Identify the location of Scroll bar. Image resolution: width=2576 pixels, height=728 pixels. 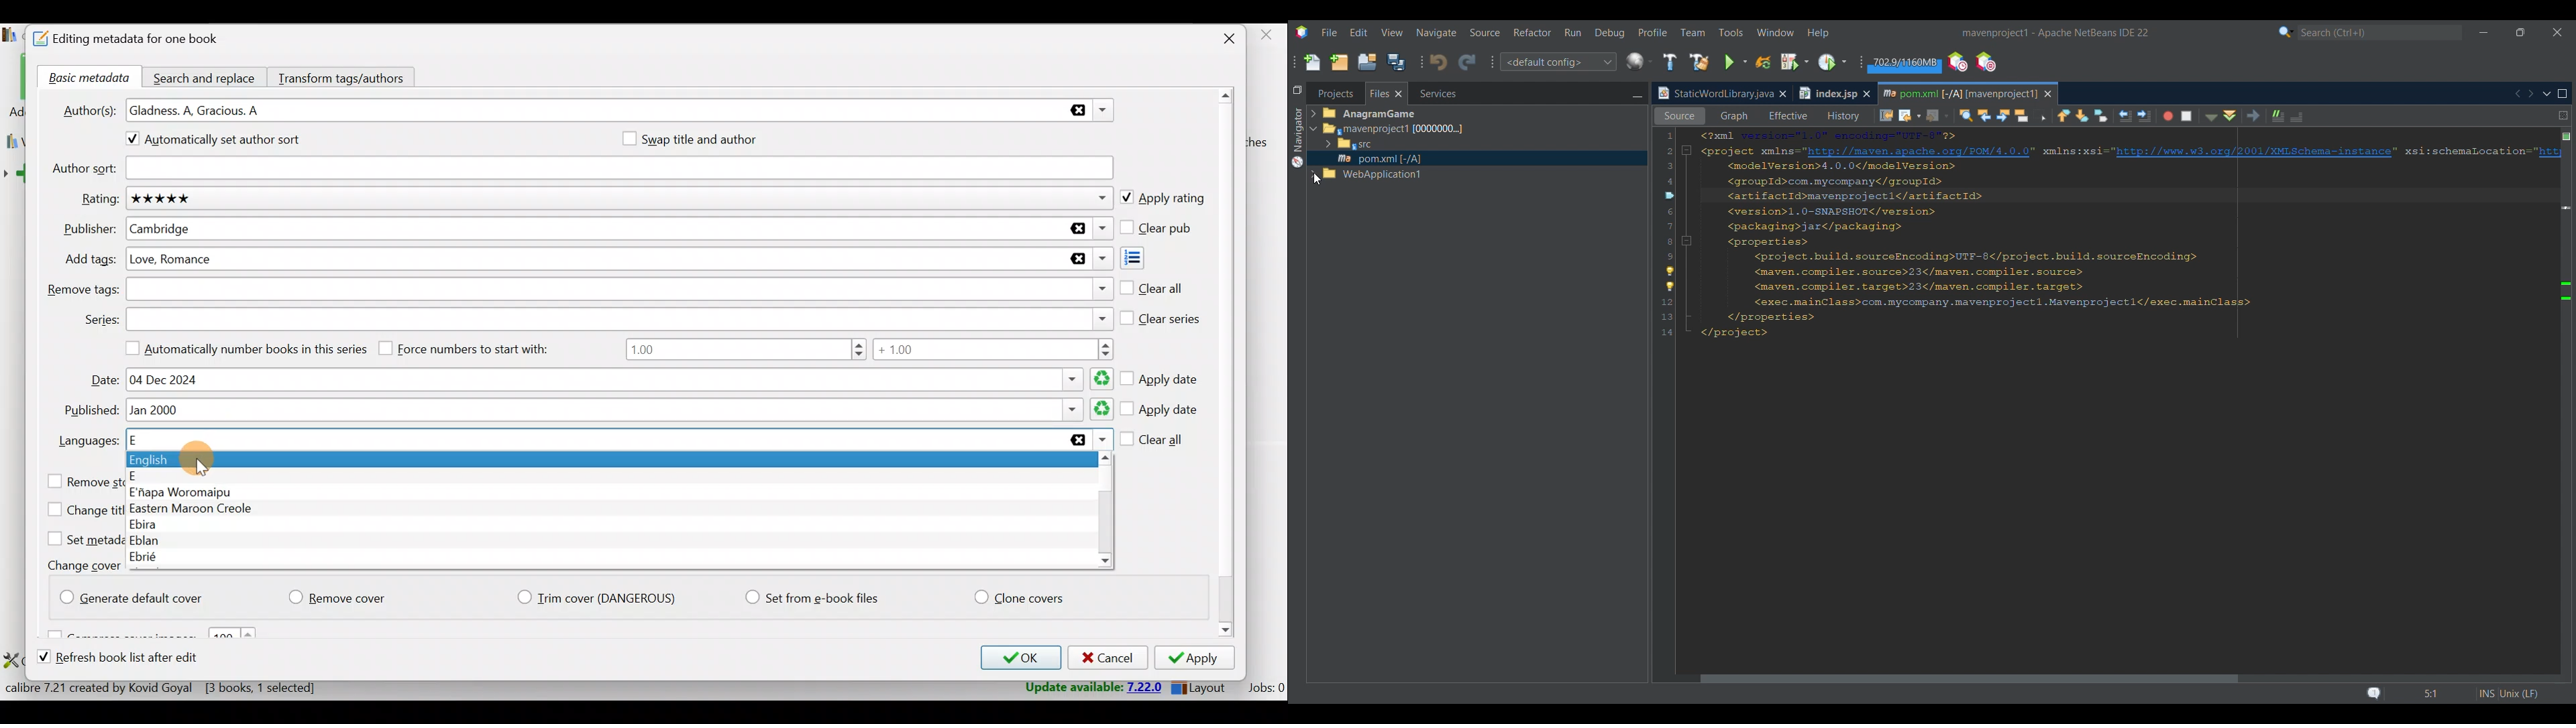
(1112, 507).